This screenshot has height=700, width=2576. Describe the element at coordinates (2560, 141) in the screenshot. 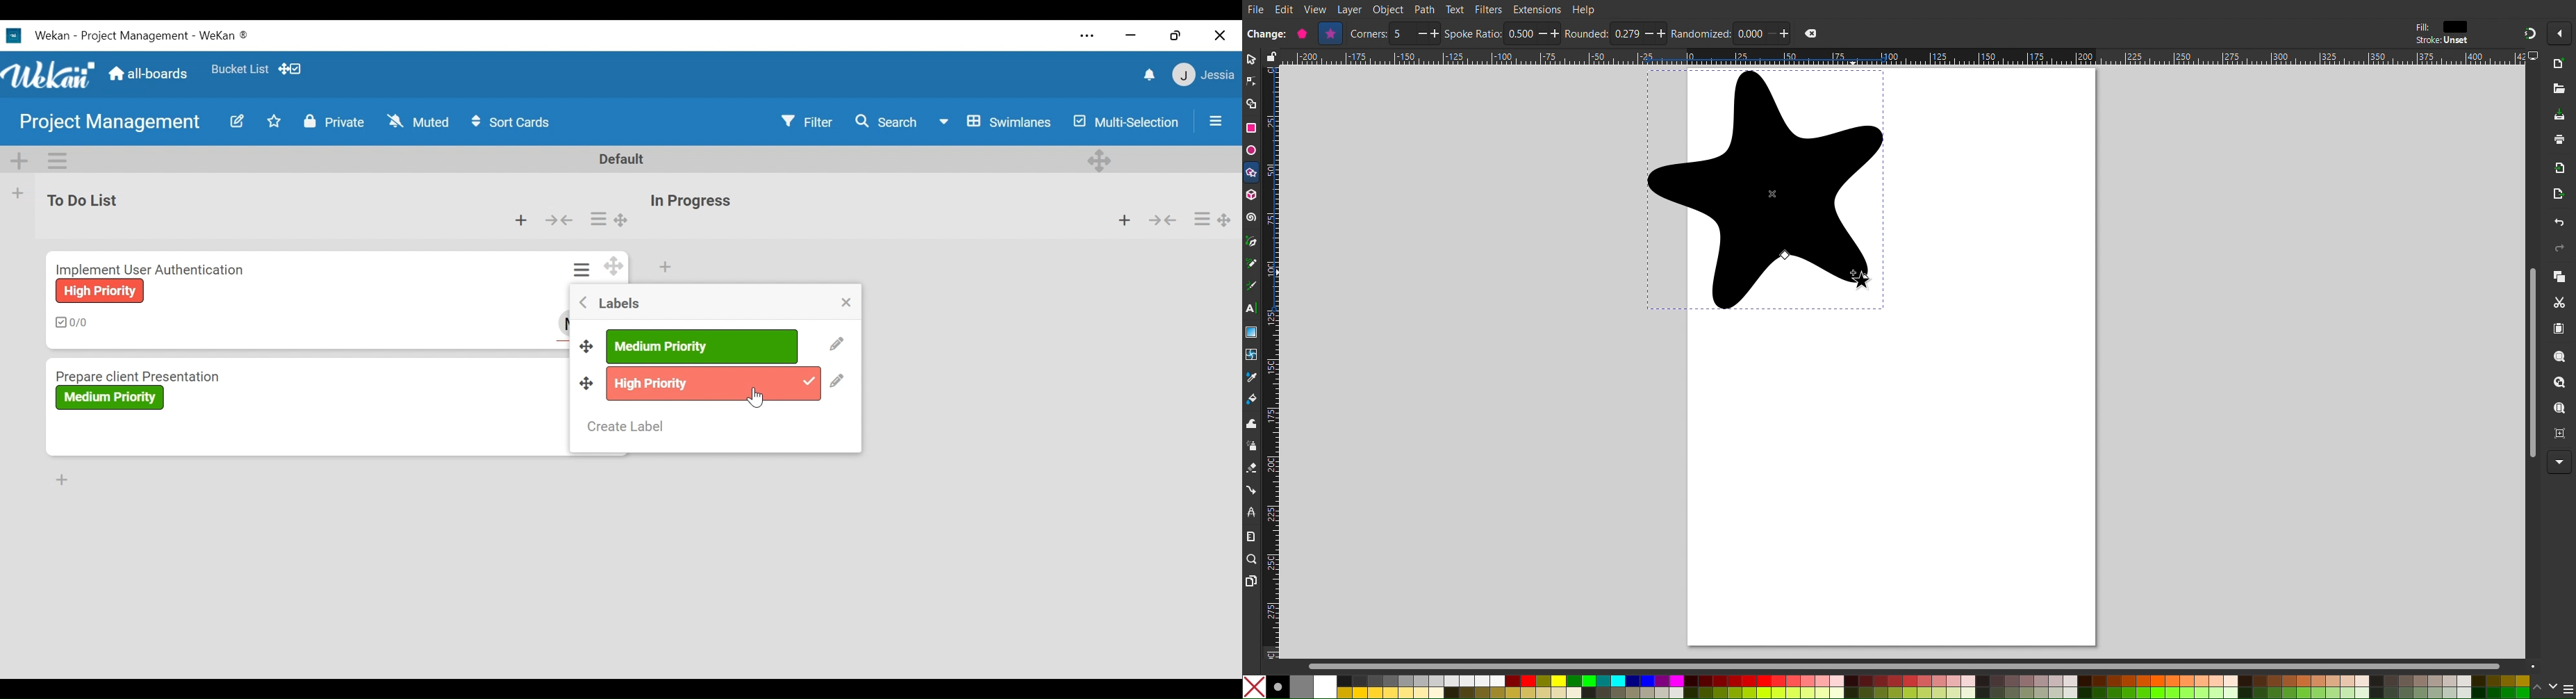

I see `Print` at that location.